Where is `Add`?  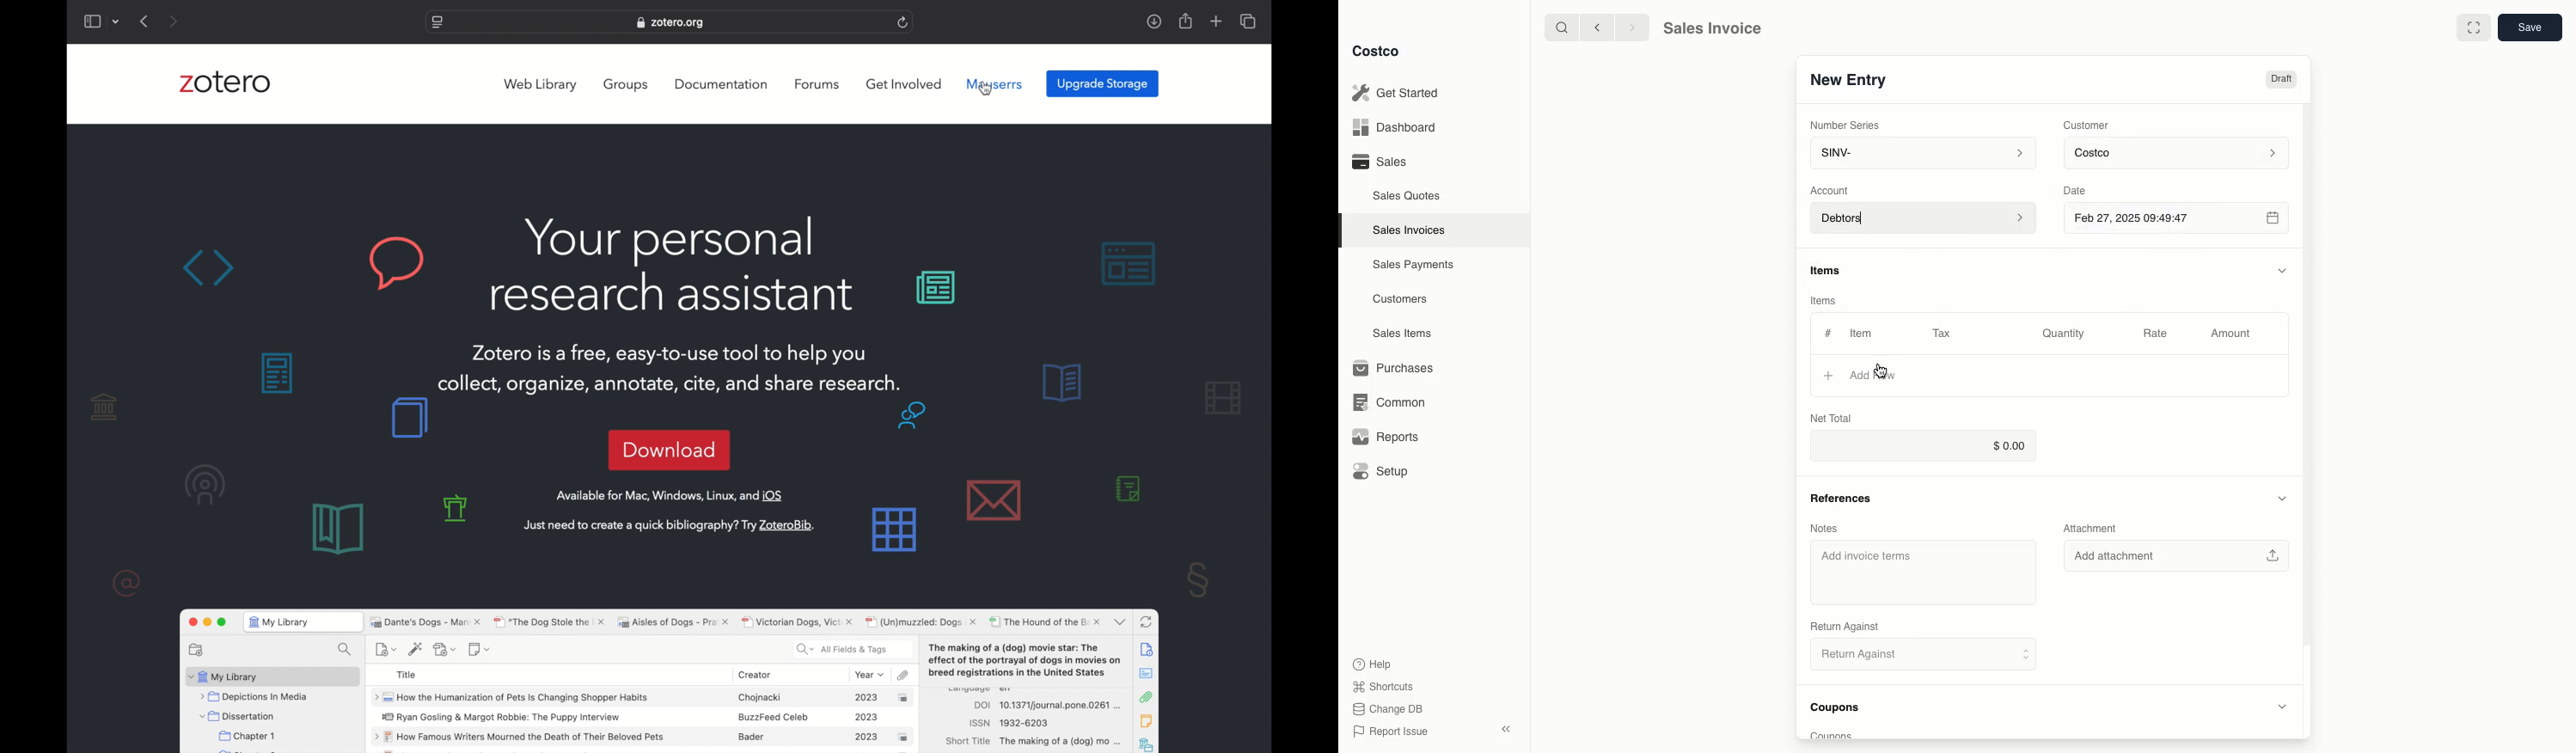
Add is located at coordinates (1827, 375).